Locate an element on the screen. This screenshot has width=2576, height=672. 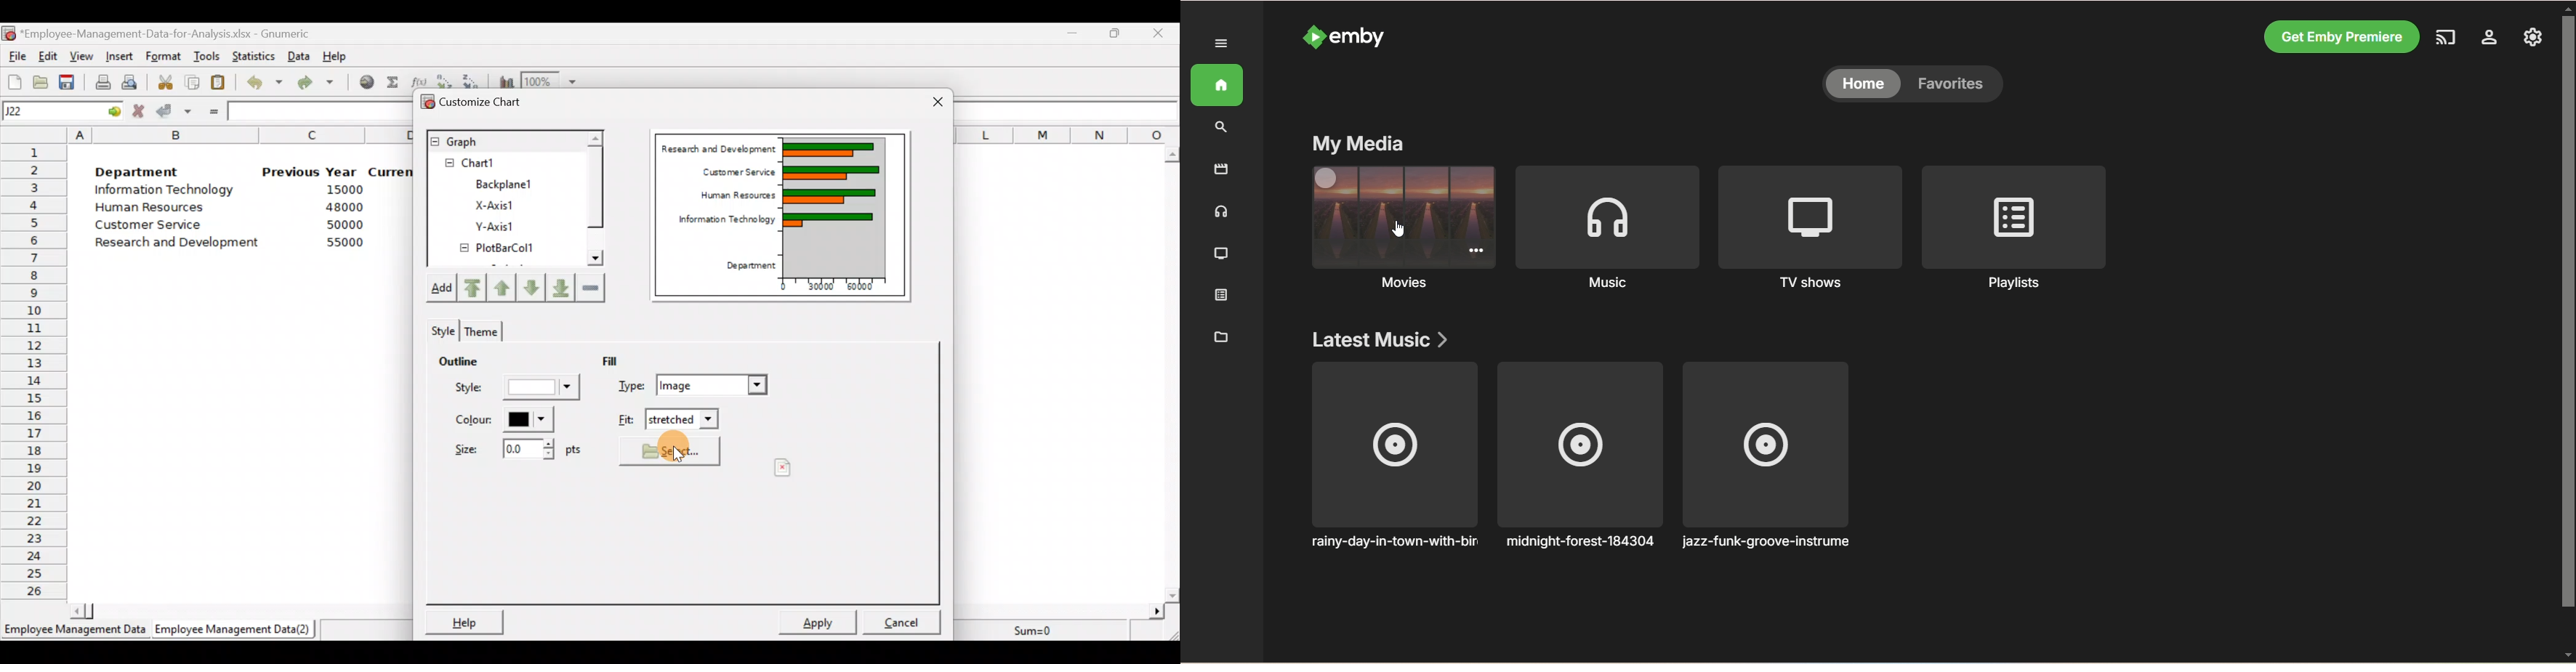
Insert hyperlink is located at coordinates (365, 84).